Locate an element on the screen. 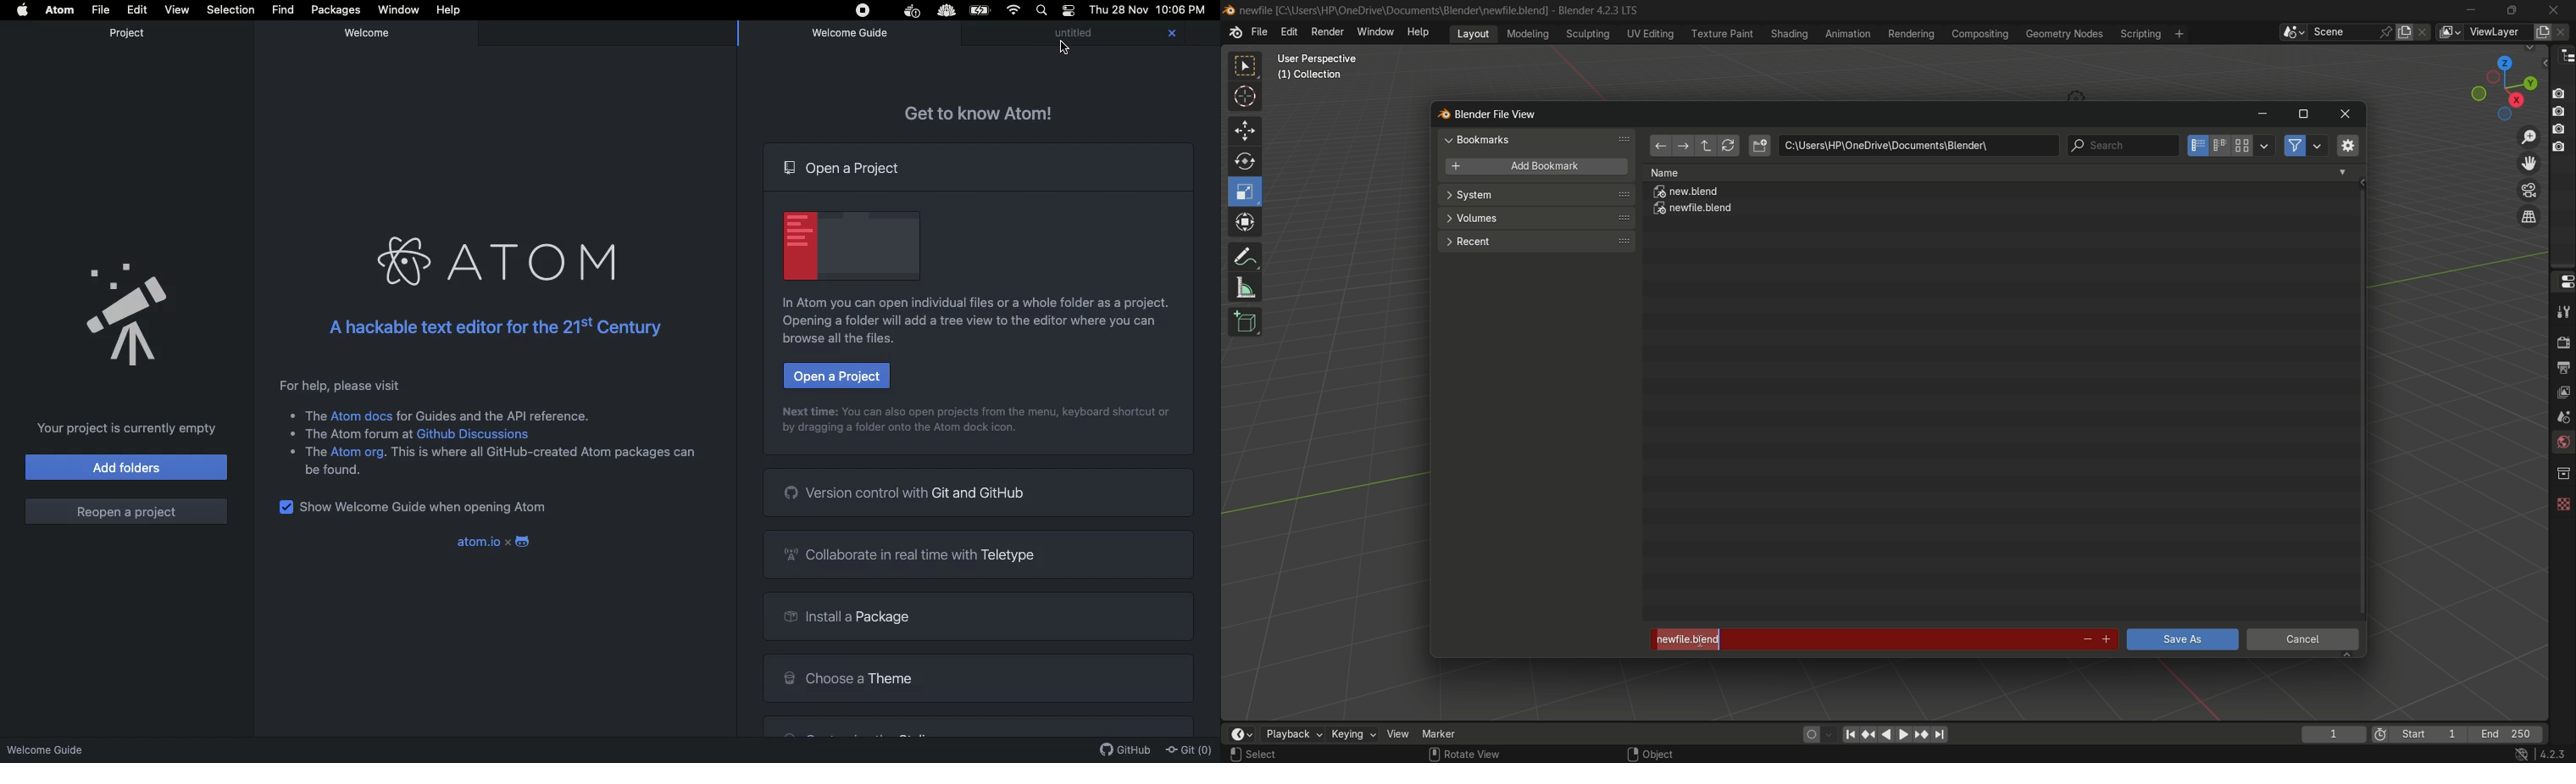  add workspace is located at coordinates (2178, 33).